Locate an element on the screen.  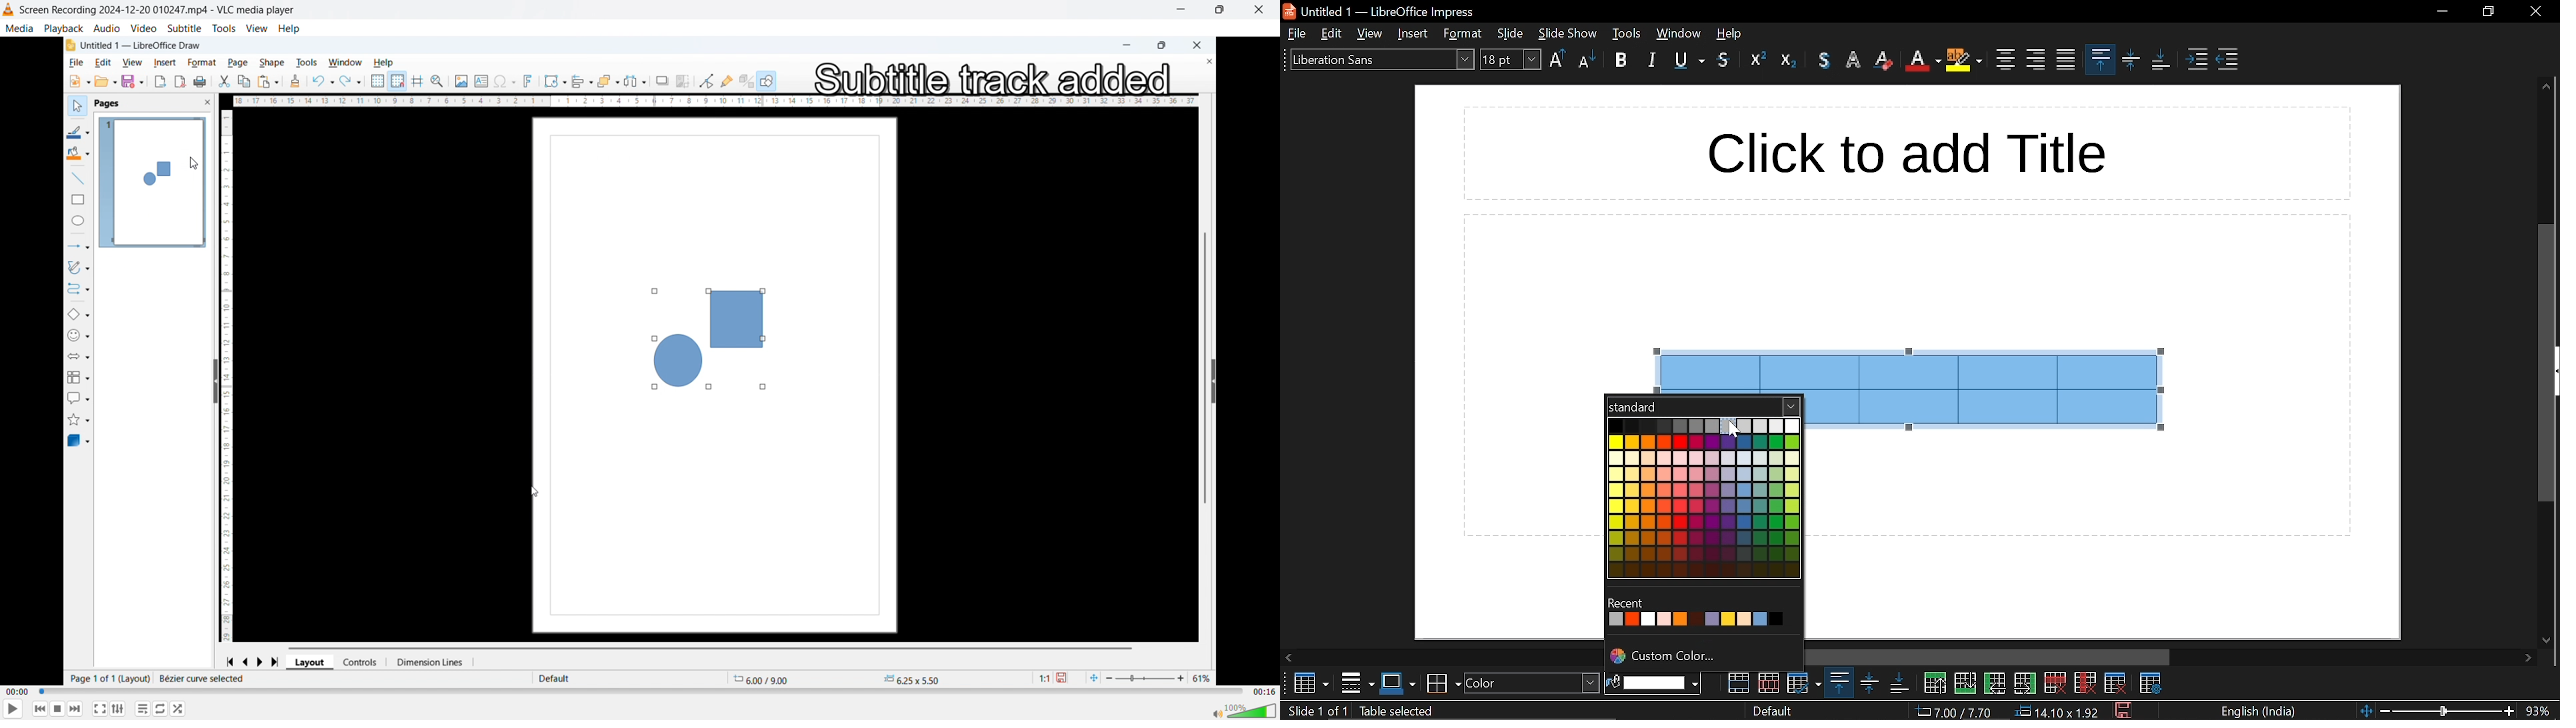
Color type is located at coordinates (1703, 406).